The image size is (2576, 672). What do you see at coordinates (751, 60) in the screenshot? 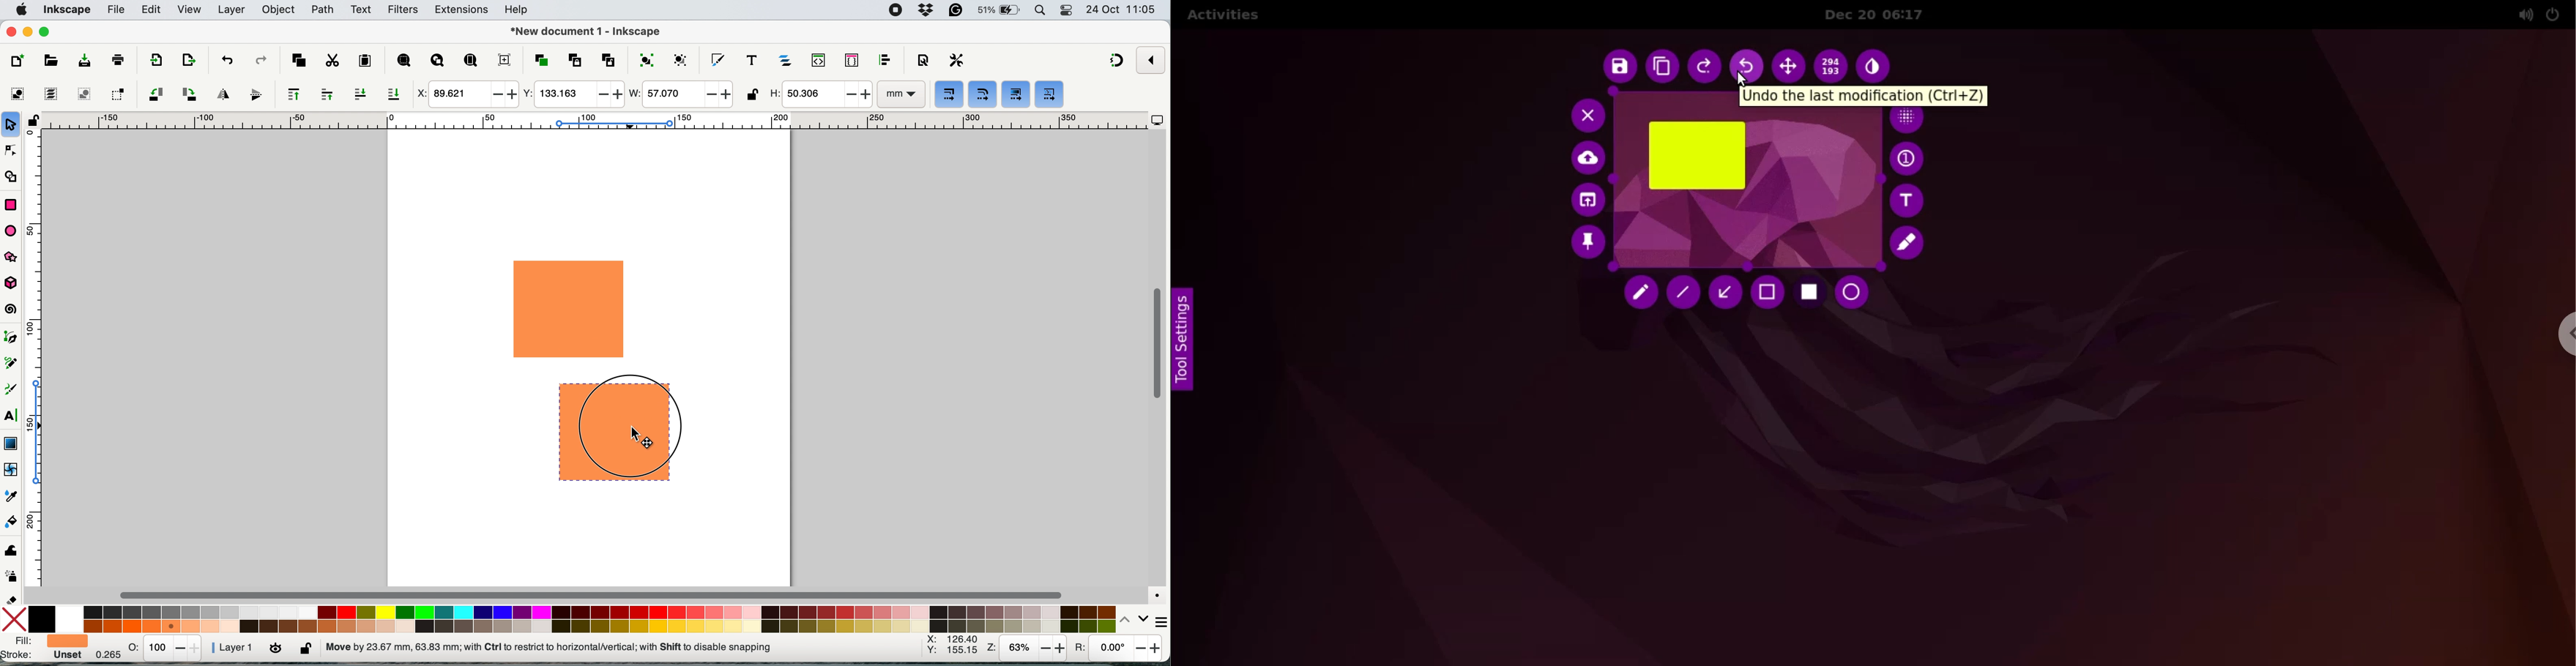
I see `texts and fonts` at bounding box center [751, 60].